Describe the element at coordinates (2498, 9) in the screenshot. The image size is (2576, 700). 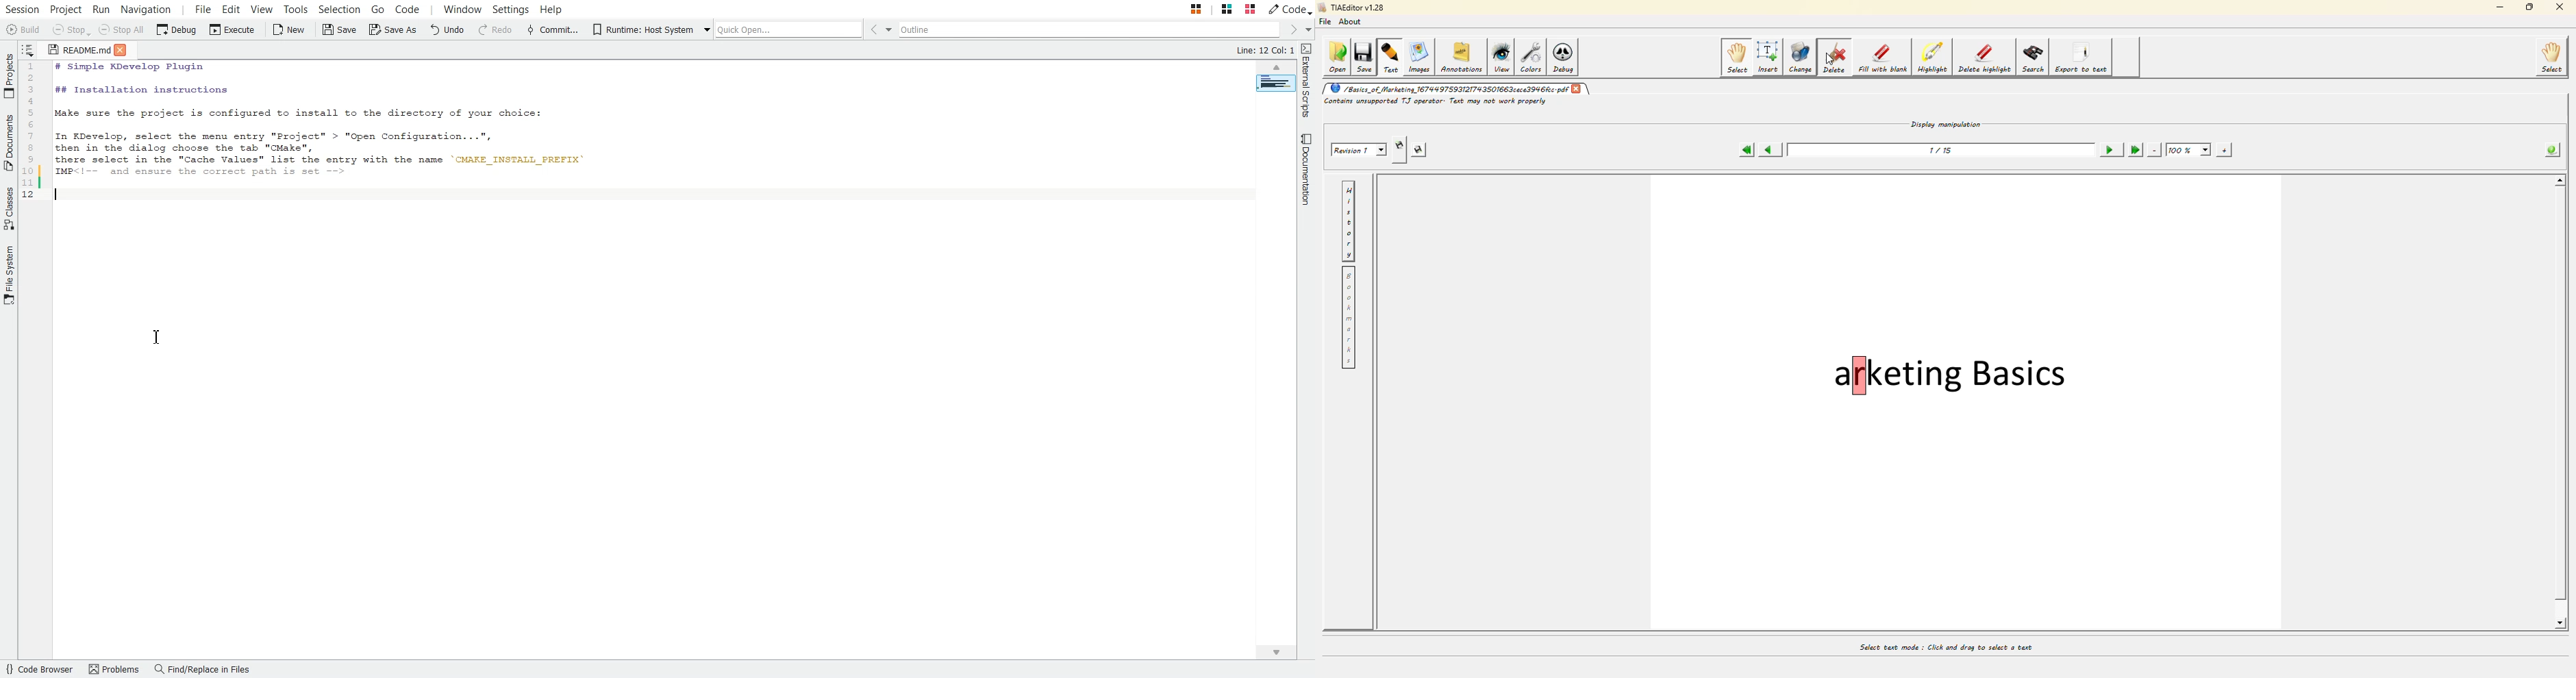
I see `minimize` at that location.